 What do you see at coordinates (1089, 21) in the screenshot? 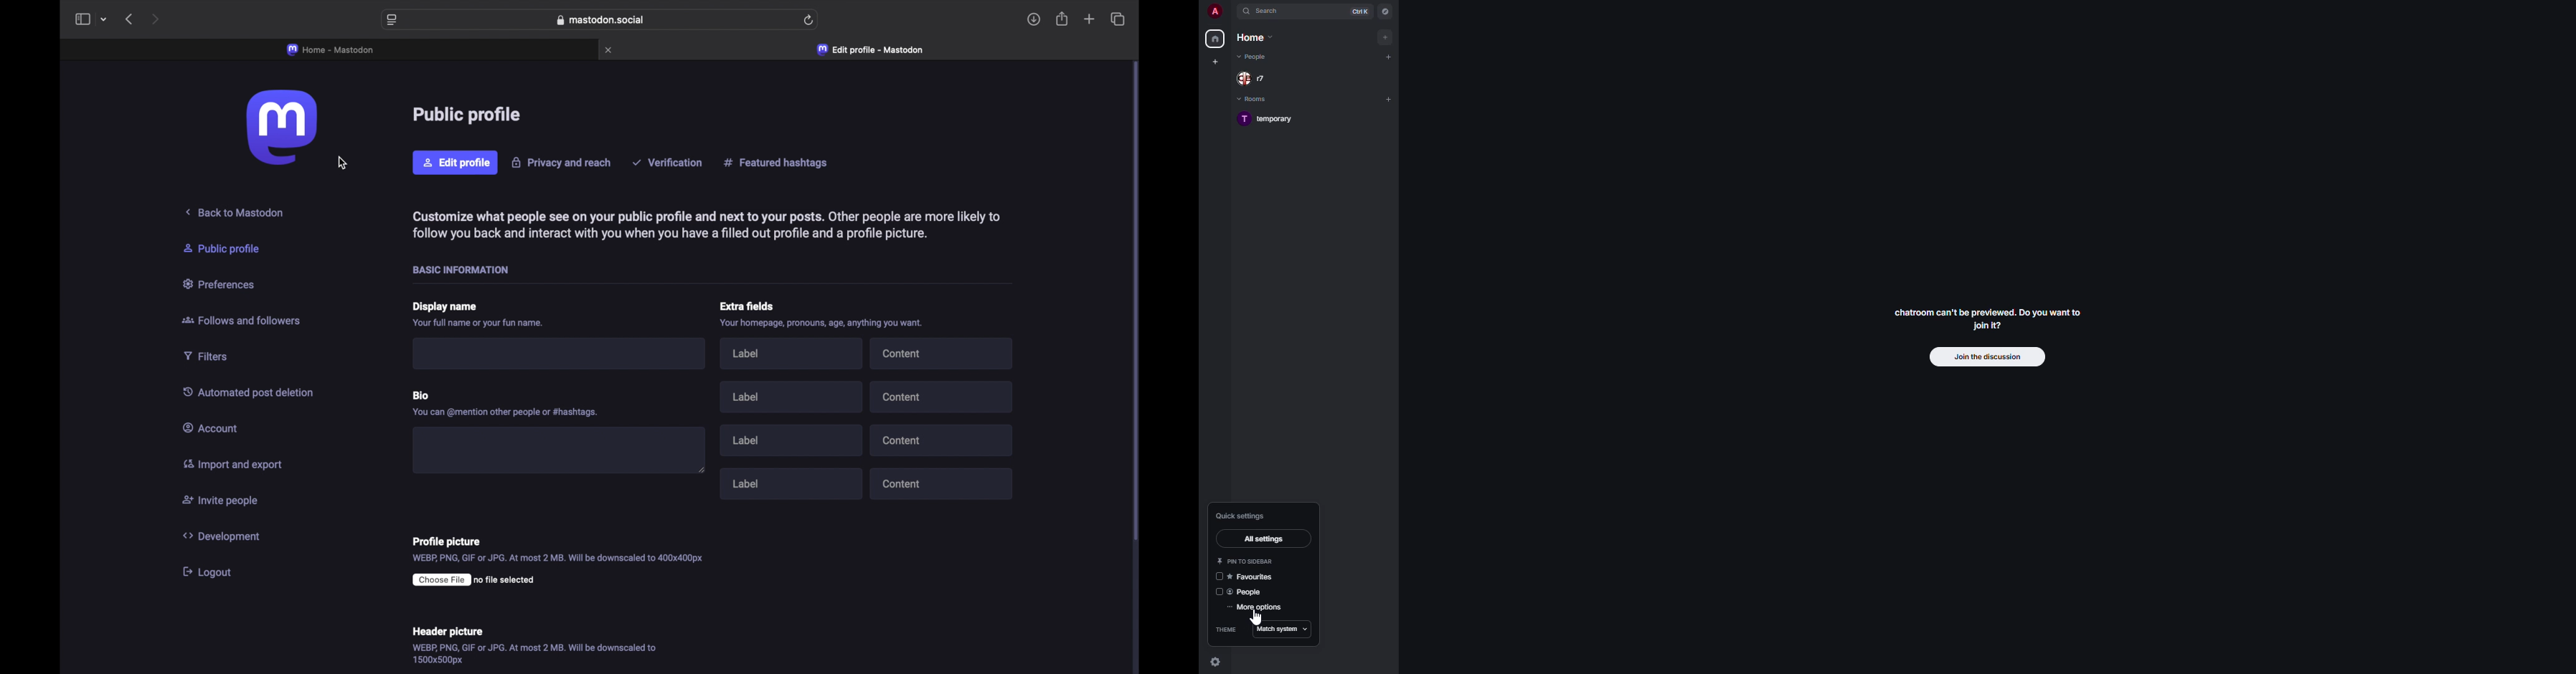
I see `new tab` at bounding box center [1089, 21].